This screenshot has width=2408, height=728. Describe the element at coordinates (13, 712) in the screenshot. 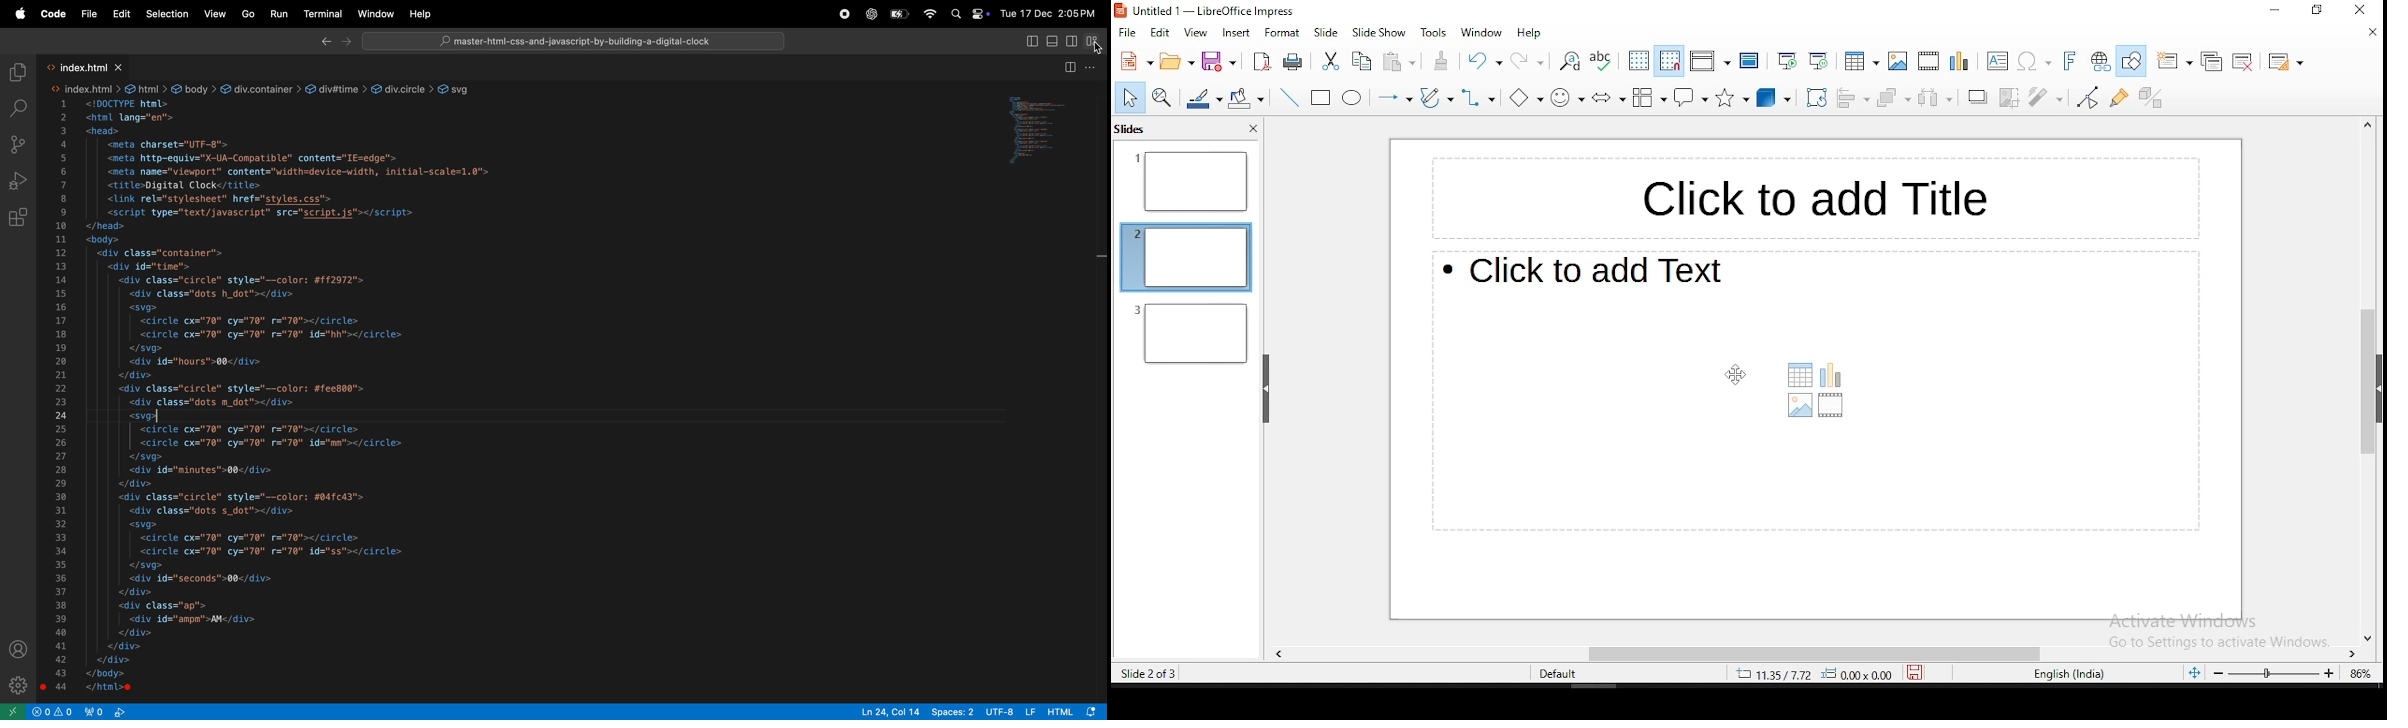

I see `open window` at that location.